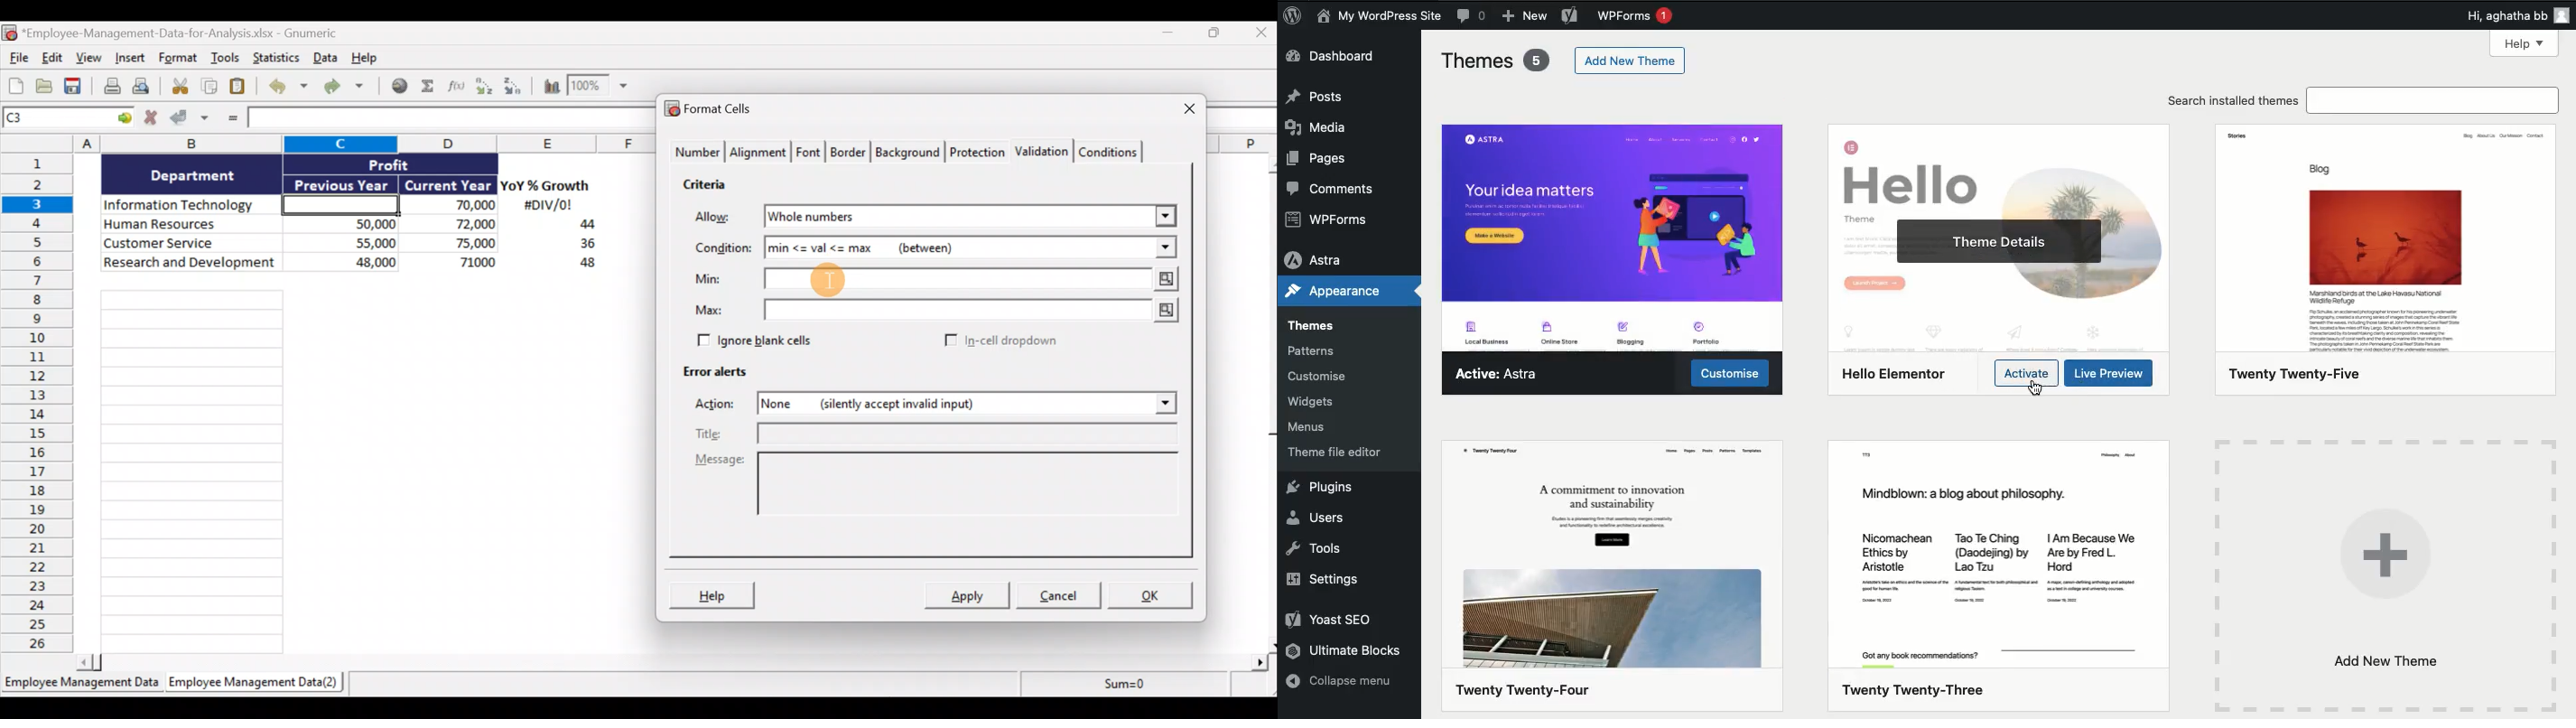 Image resolution: width=2576 pixels, height=728 pixels. What do you see at coordinates (429, 87) in the screenshot?
I see `Sum into the current cell` at bounding box center [429, 87].